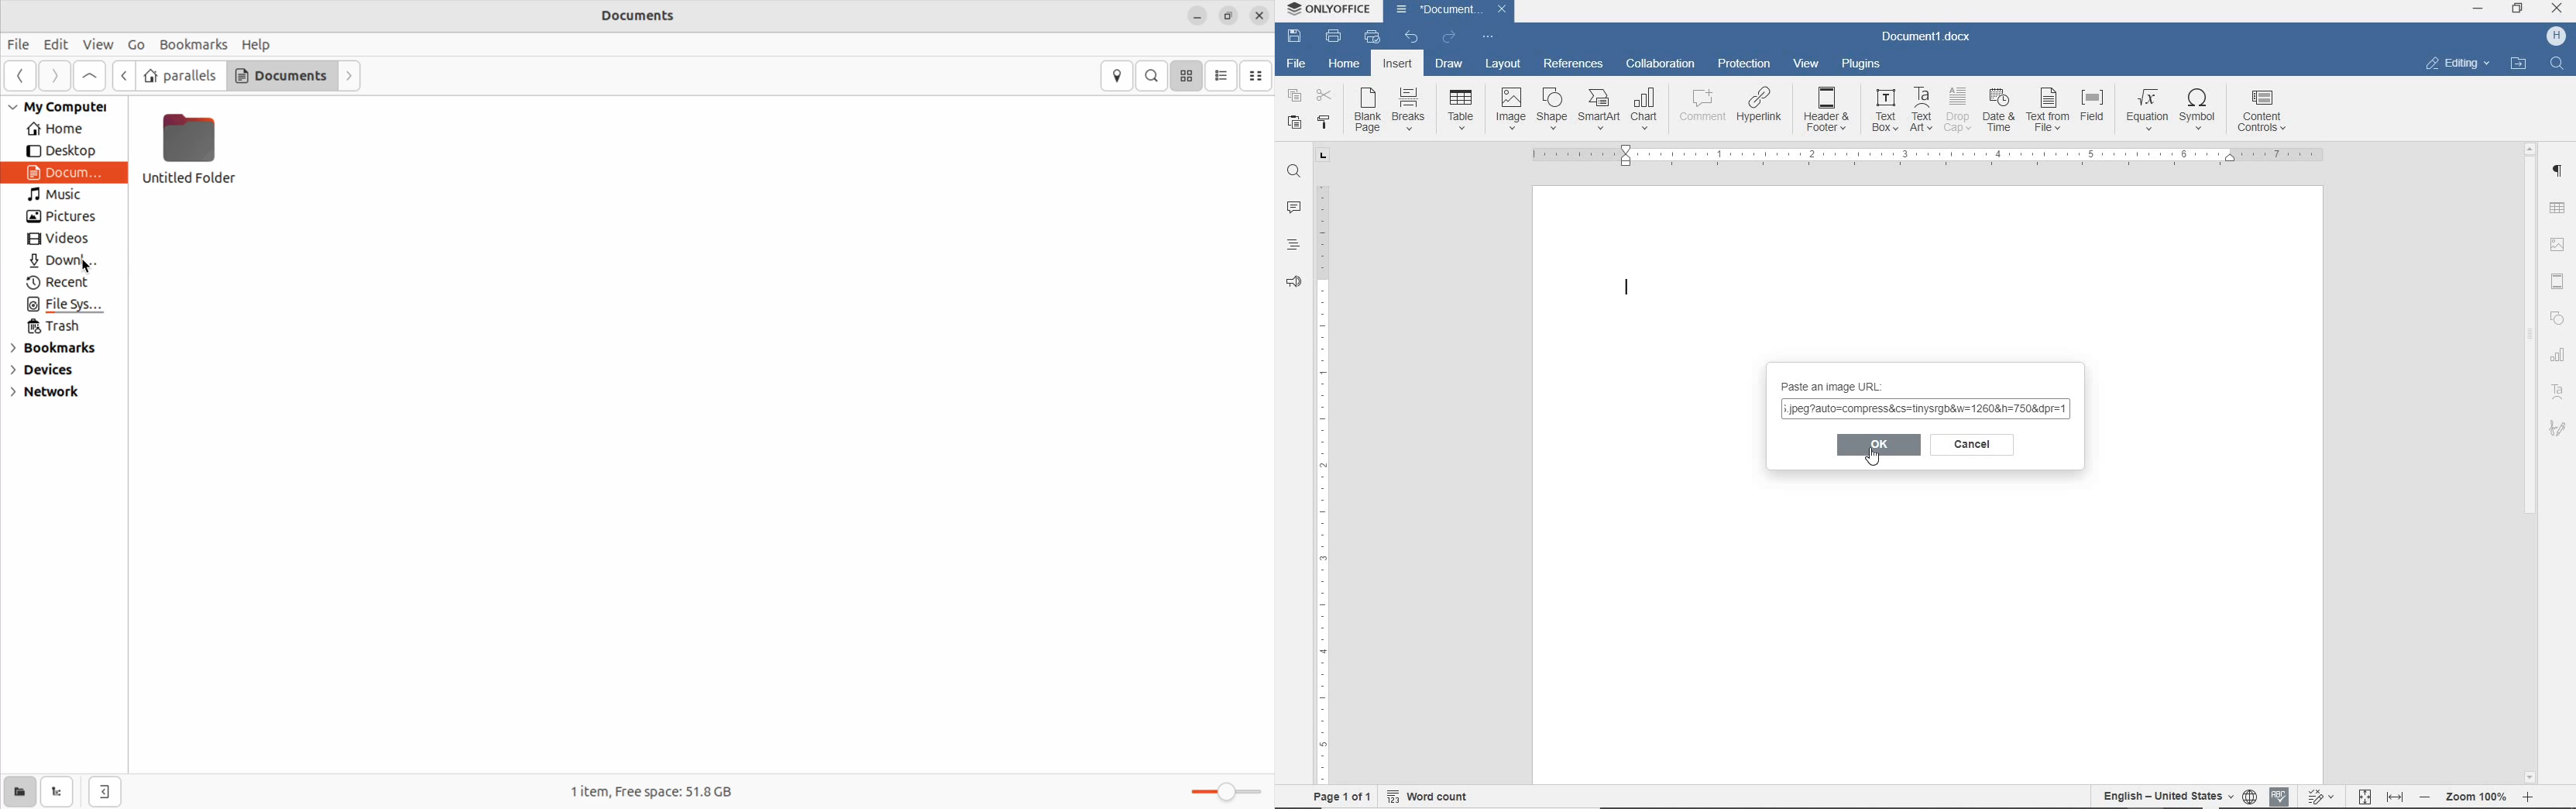 The width and height of the screenshot is (2576, 812). Describe the element at coordinates (2000, 108) in the screenshot. I see `date & time` at that location.